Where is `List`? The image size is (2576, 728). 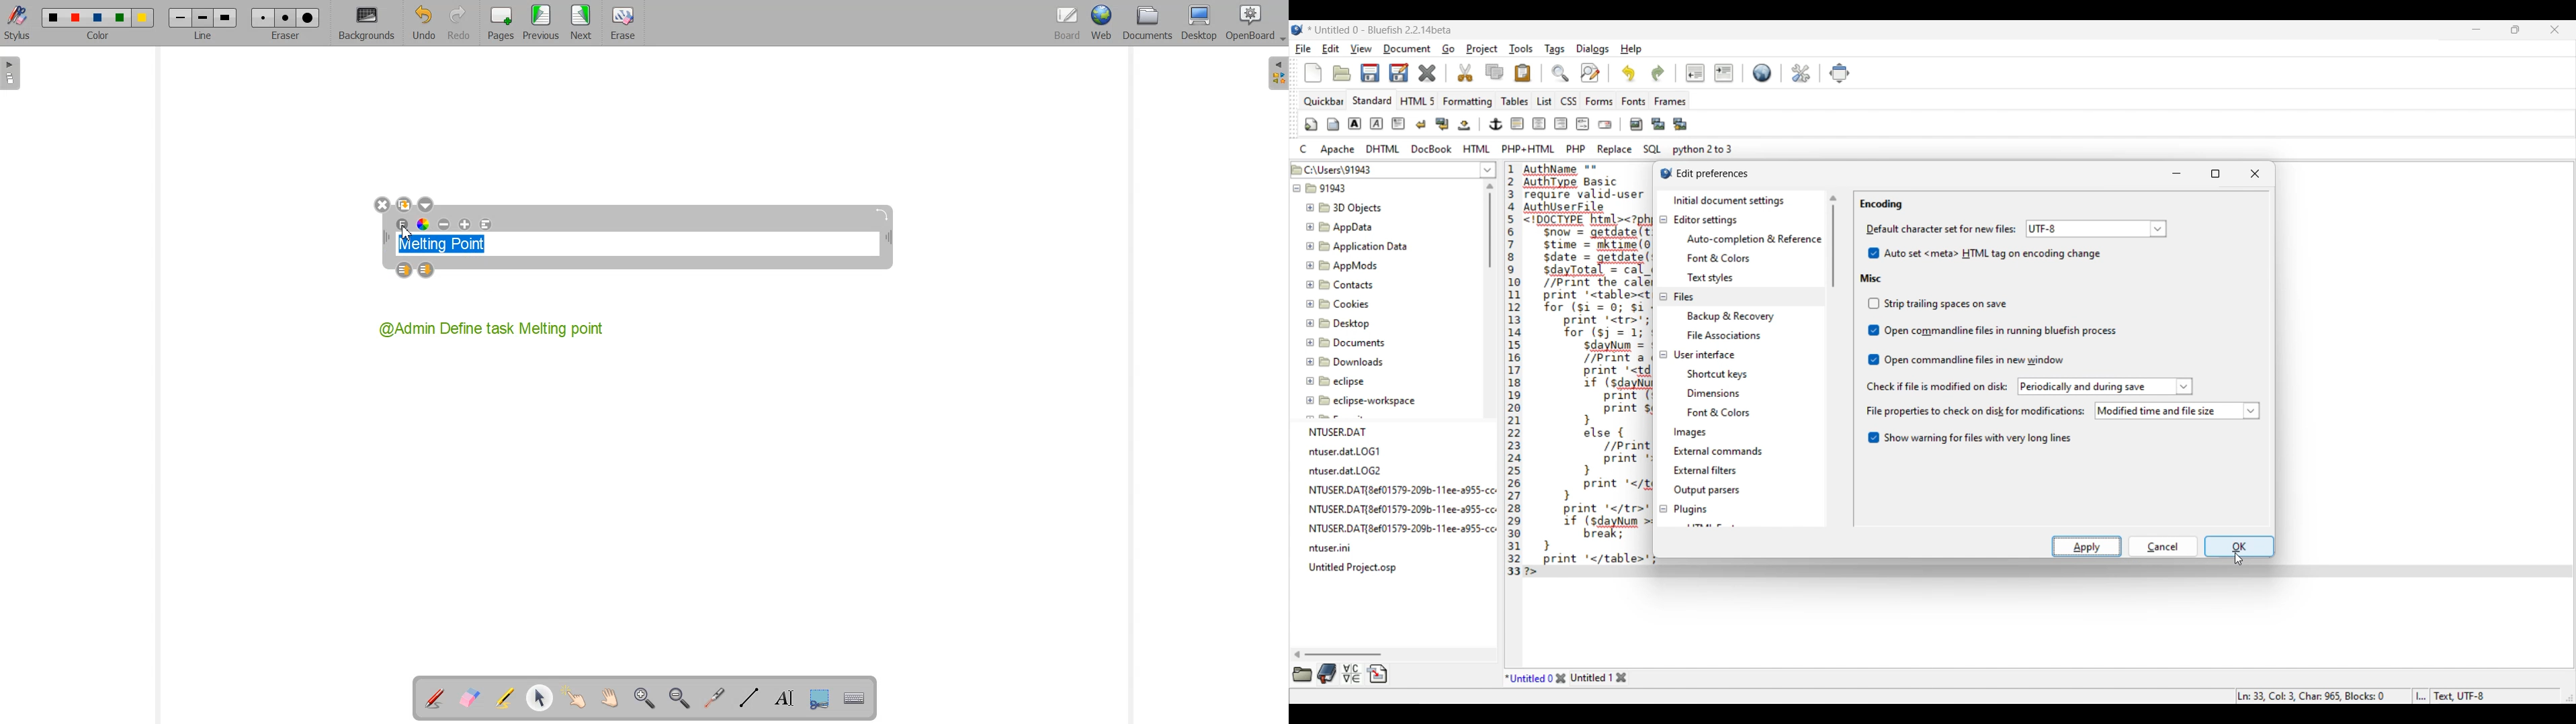 List is located at coordinates (1545, 101).